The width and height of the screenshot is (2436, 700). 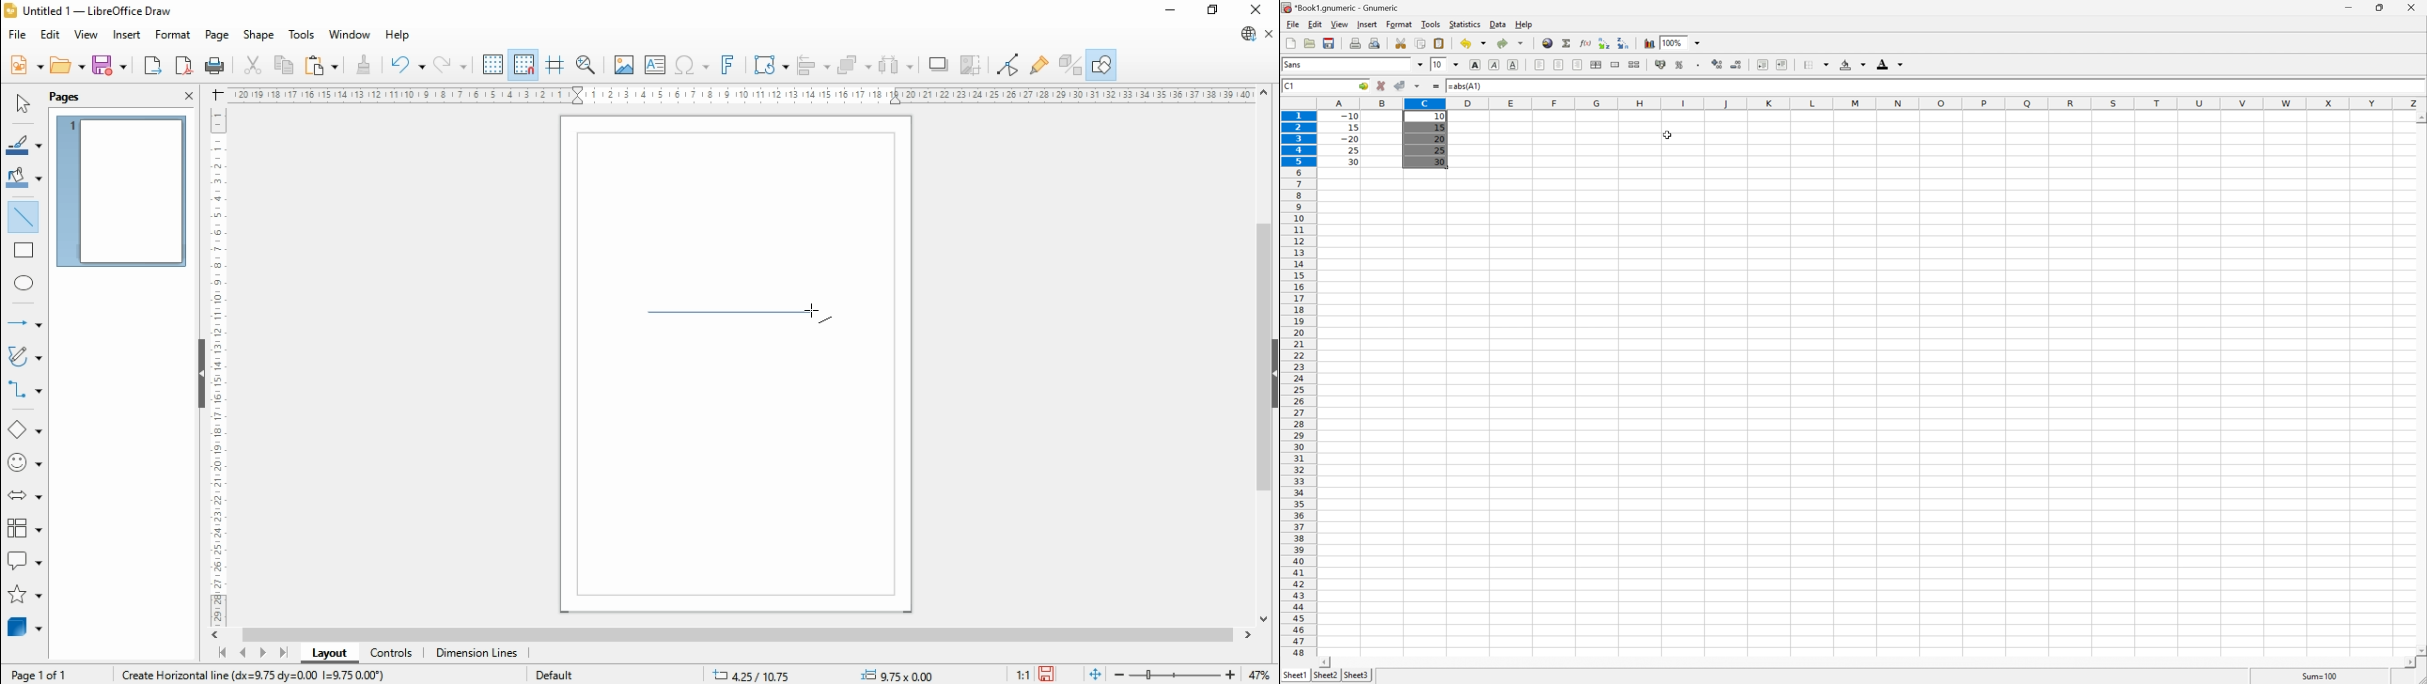 I want to click on Format the selection as percentage, so click(x=1680, y=66).